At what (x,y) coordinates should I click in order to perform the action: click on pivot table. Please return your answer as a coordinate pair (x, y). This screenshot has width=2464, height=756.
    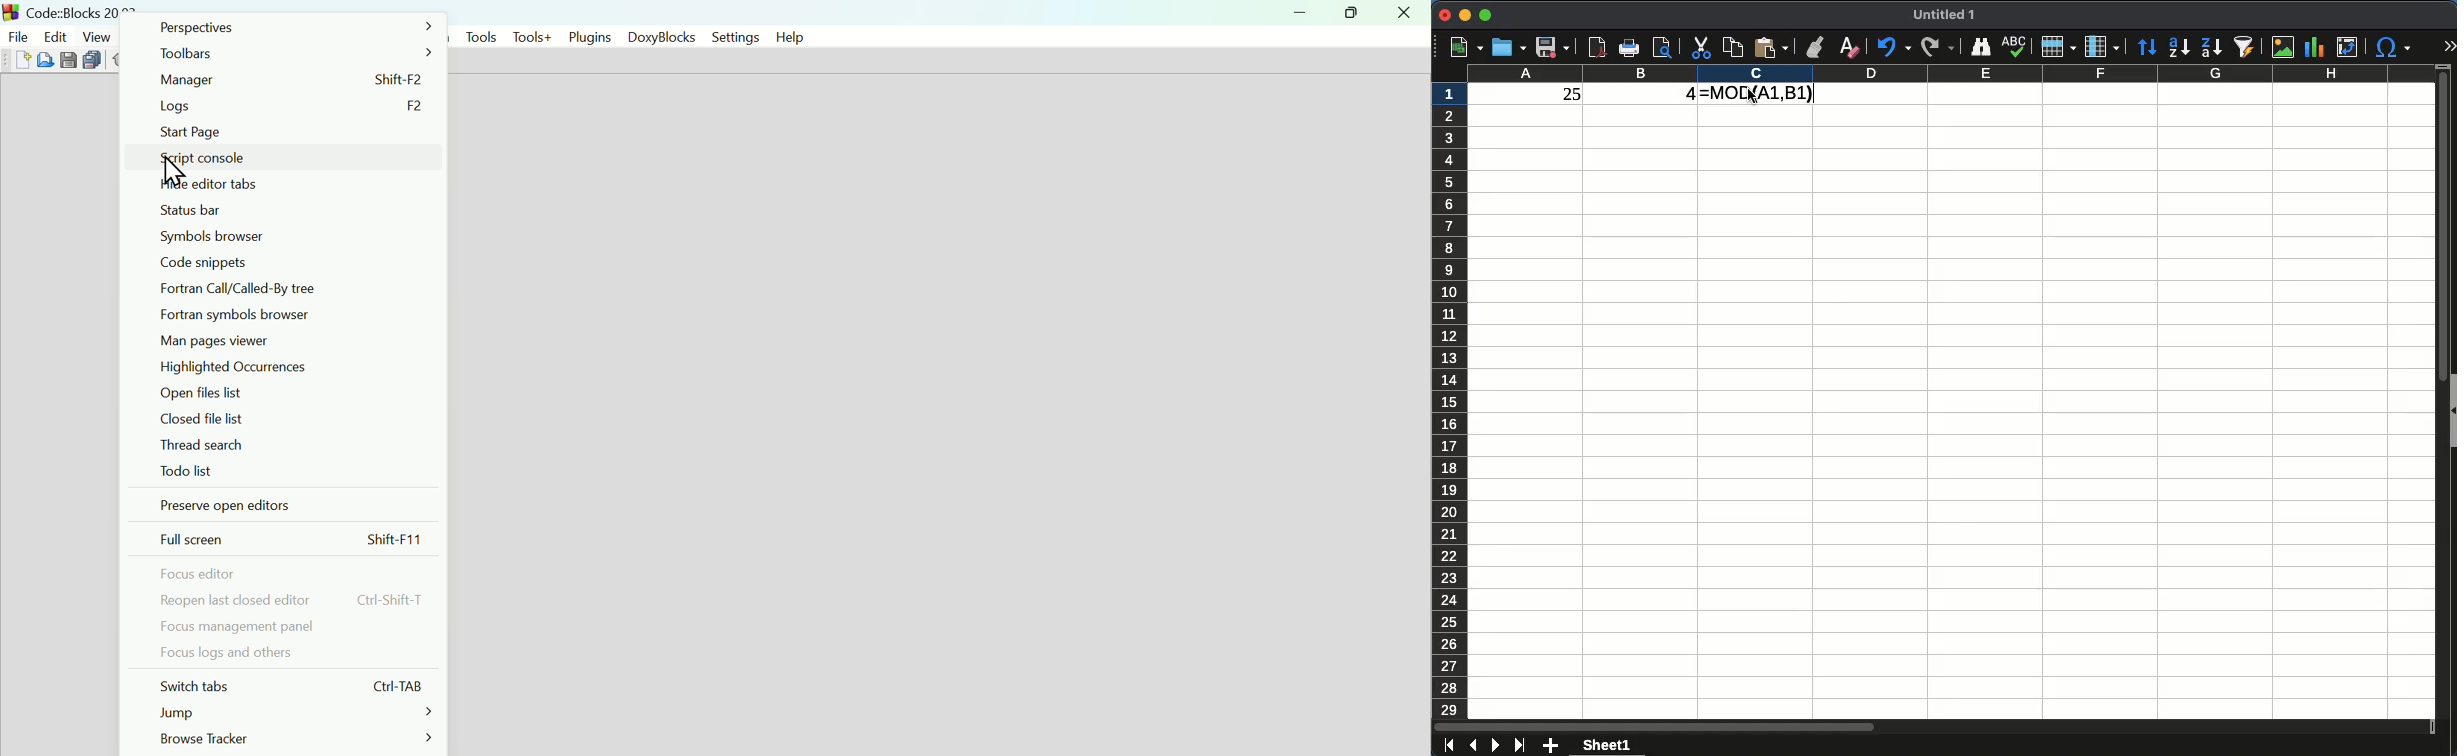
    Looking at the image, I should click on (2348, 47).